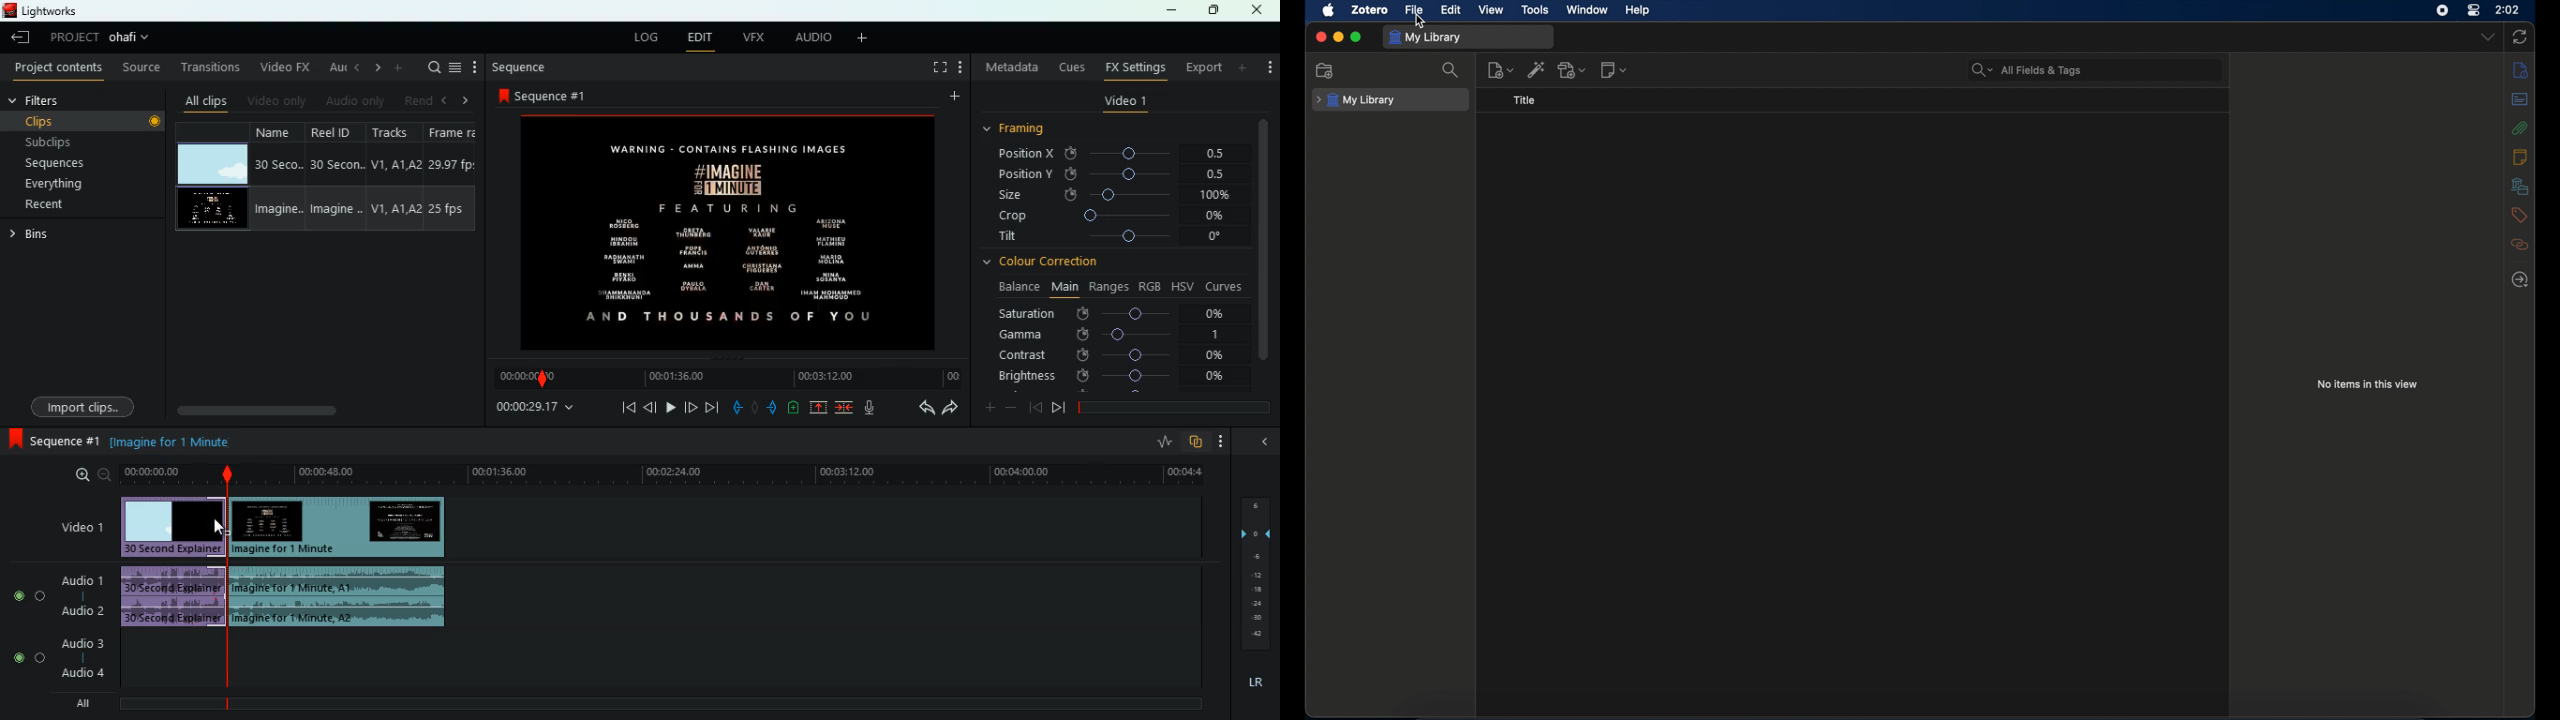 The image size is (2576, 728). Describe the element at coordinates (1424, 37) in the screenshot. I see `my library` at that location.